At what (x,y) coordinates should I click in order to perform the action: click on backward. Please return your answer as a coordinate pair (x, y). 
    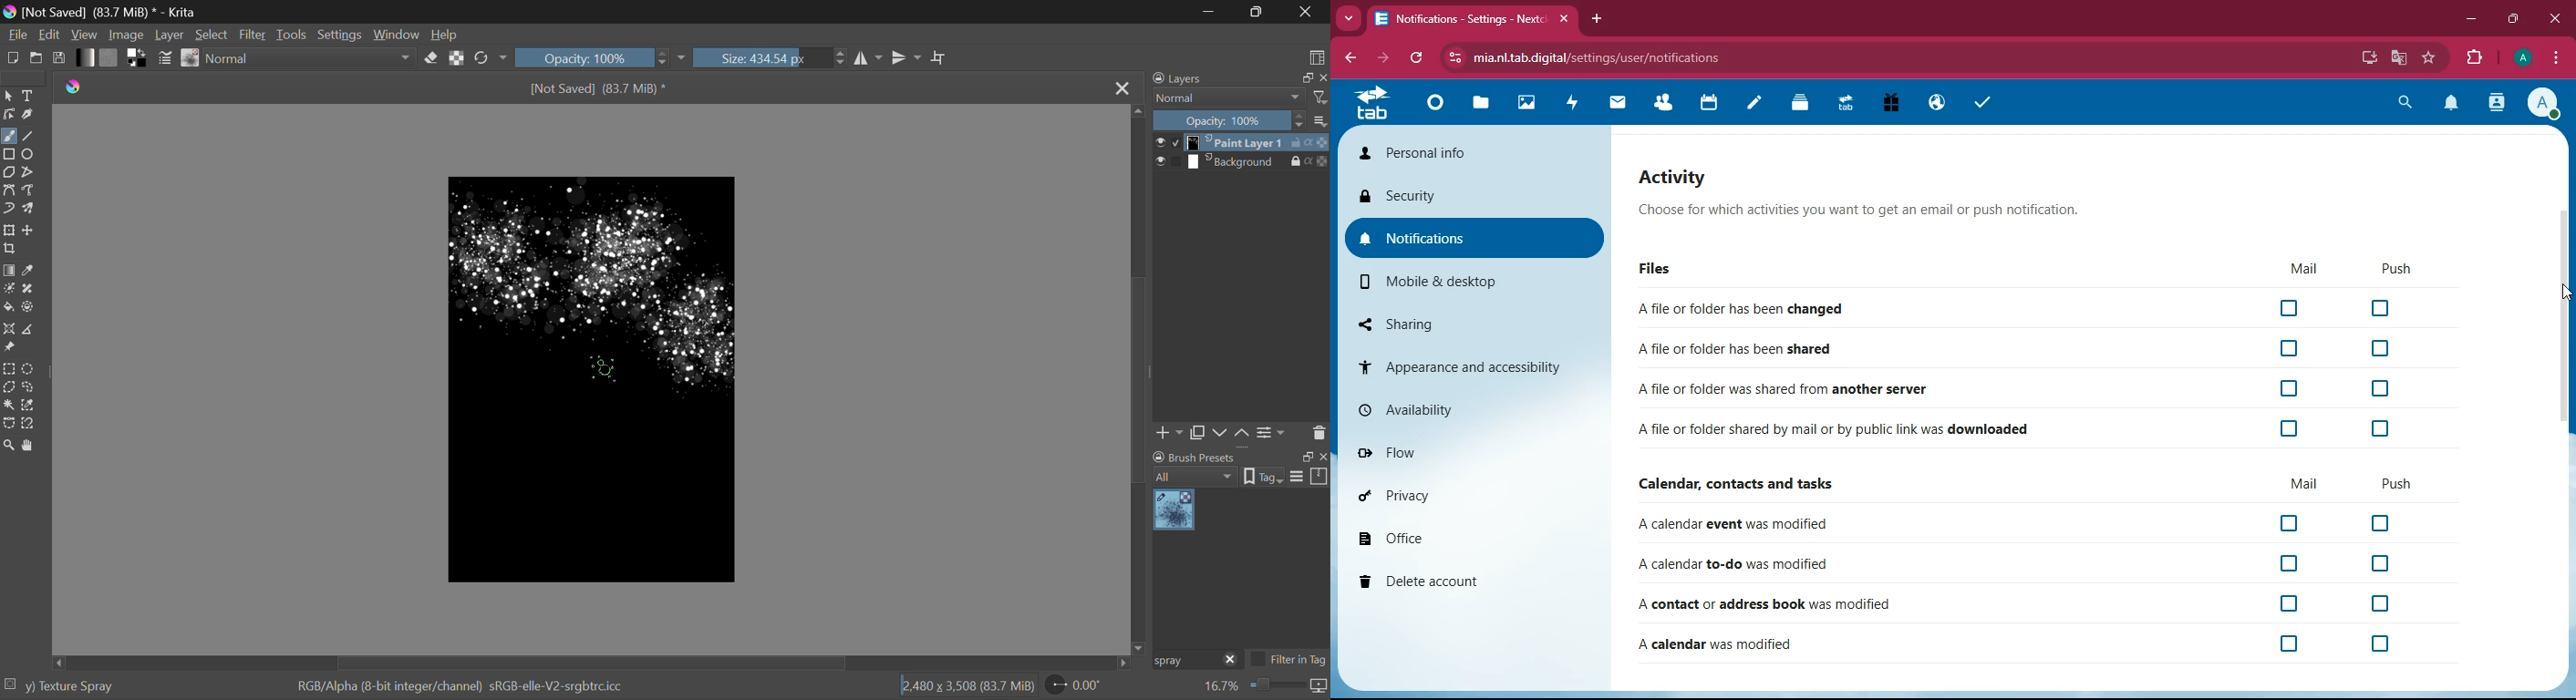
    Looking at the image, I should click on (1348, 56).